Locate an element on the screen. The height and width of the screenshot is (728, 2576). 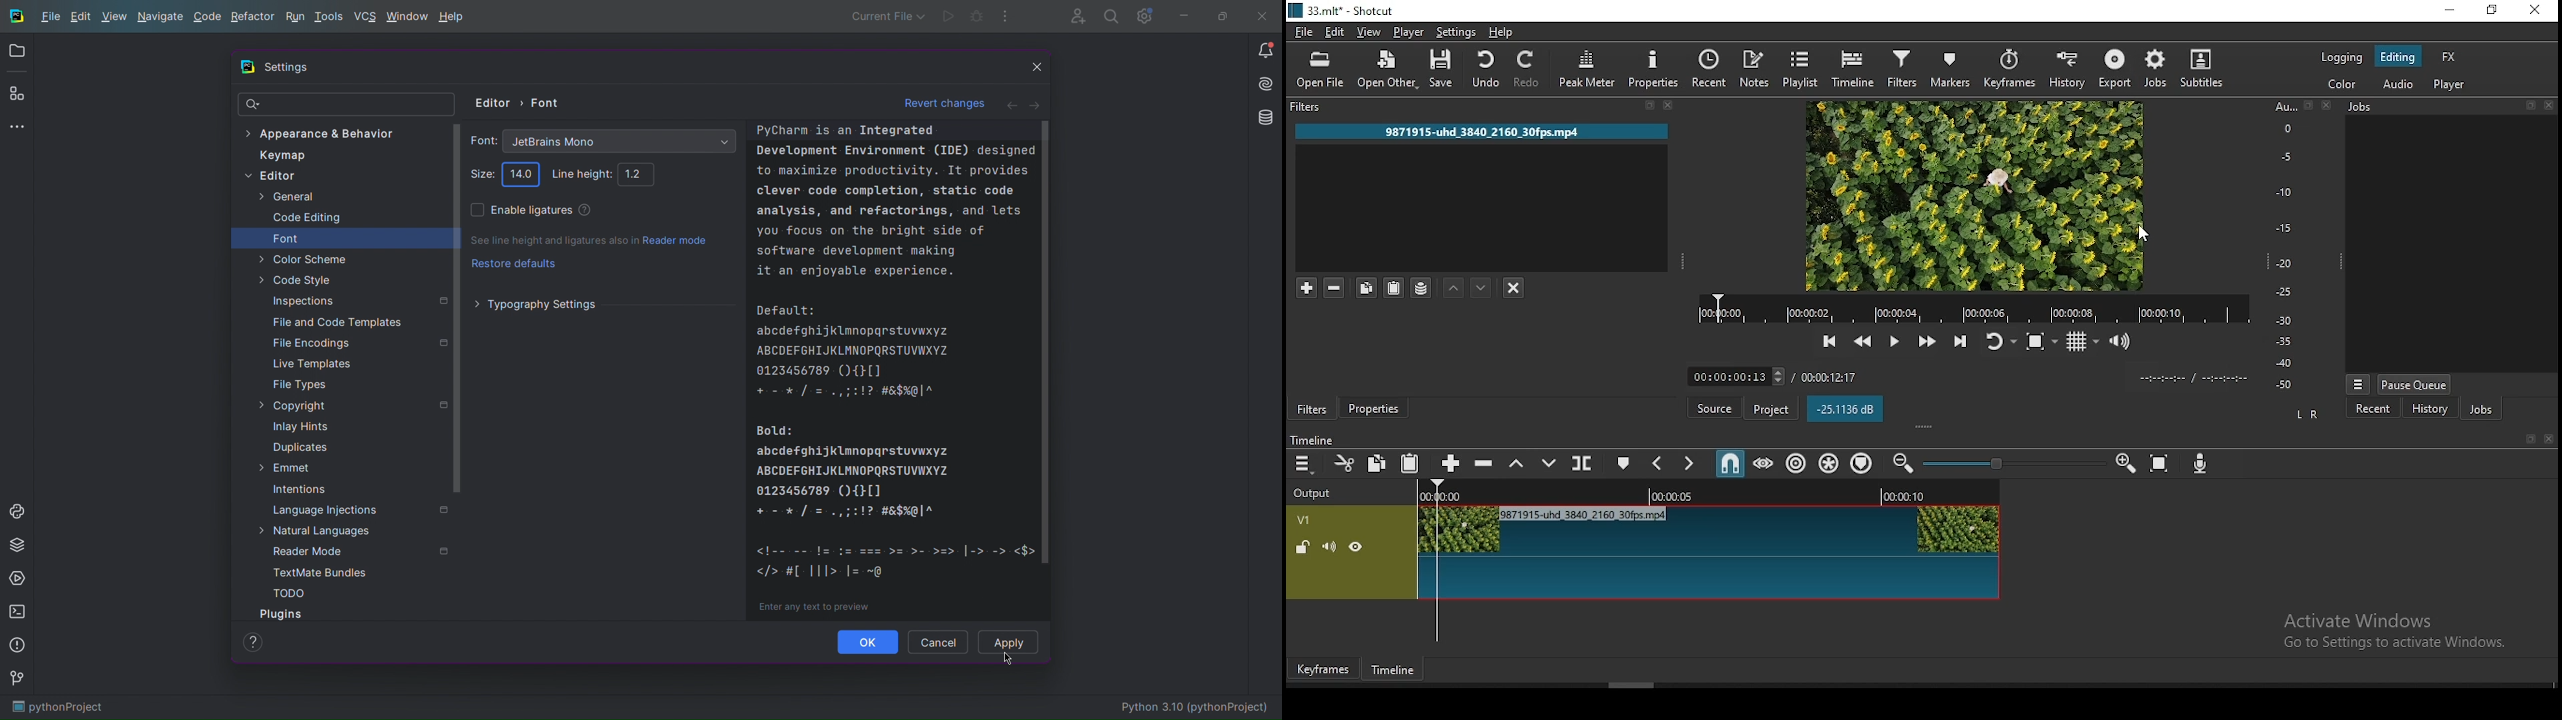
jobs is located at coordinates (2485, 409).